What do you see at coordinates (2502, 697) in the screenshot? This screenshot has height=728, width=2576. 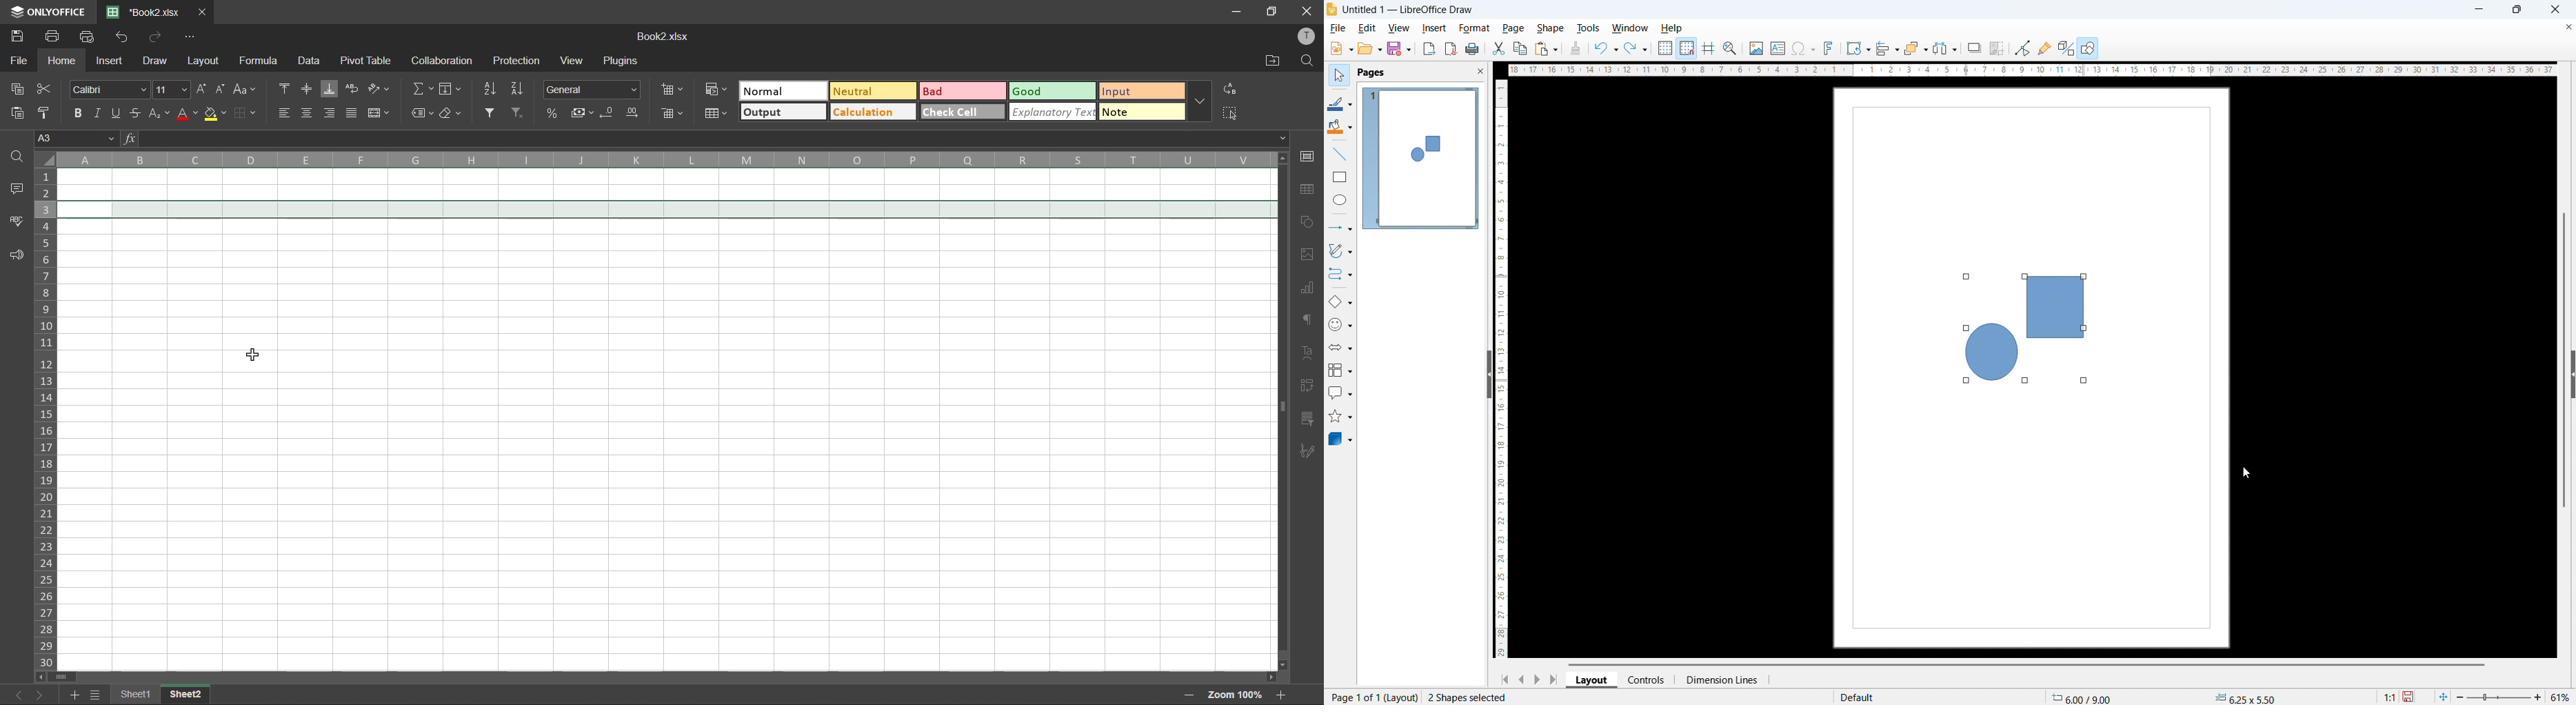 I see `zoom slider` at bounding box center [2502, 697].